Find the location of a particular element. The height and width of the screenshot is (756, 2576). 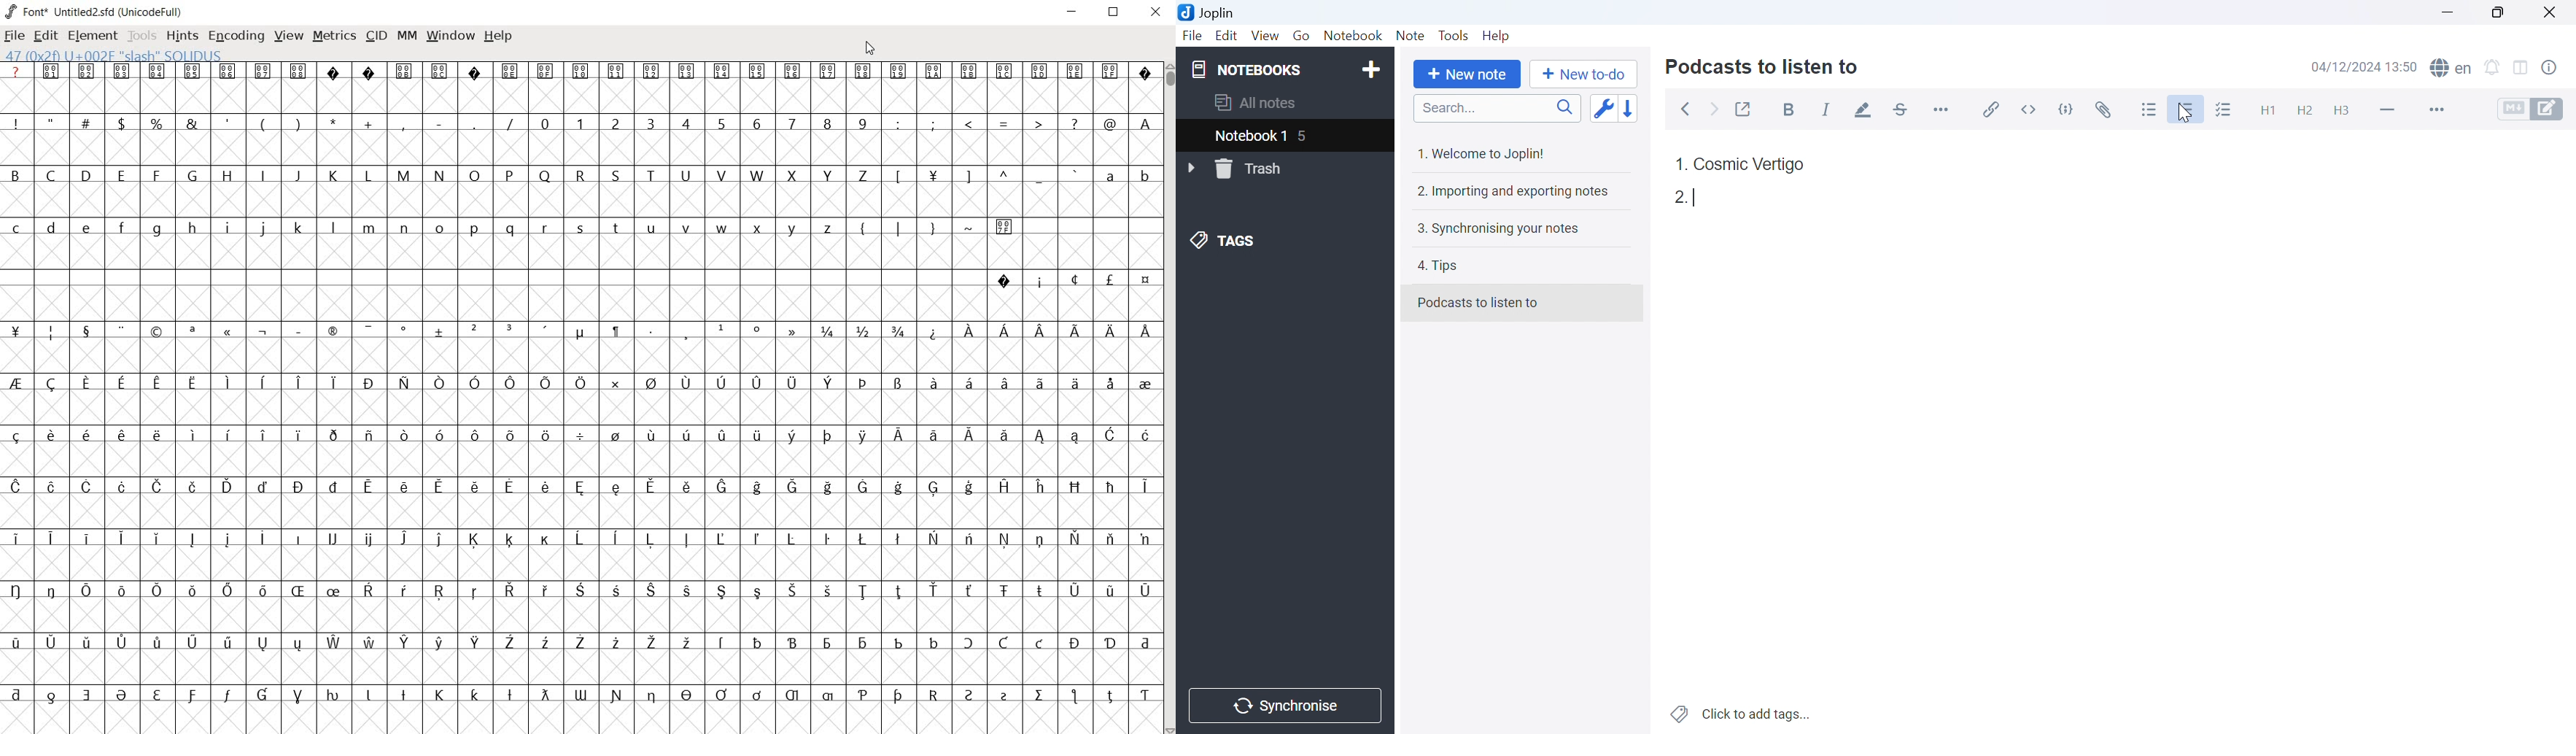

Horizontal lines is located at coordinates (2387, 109).